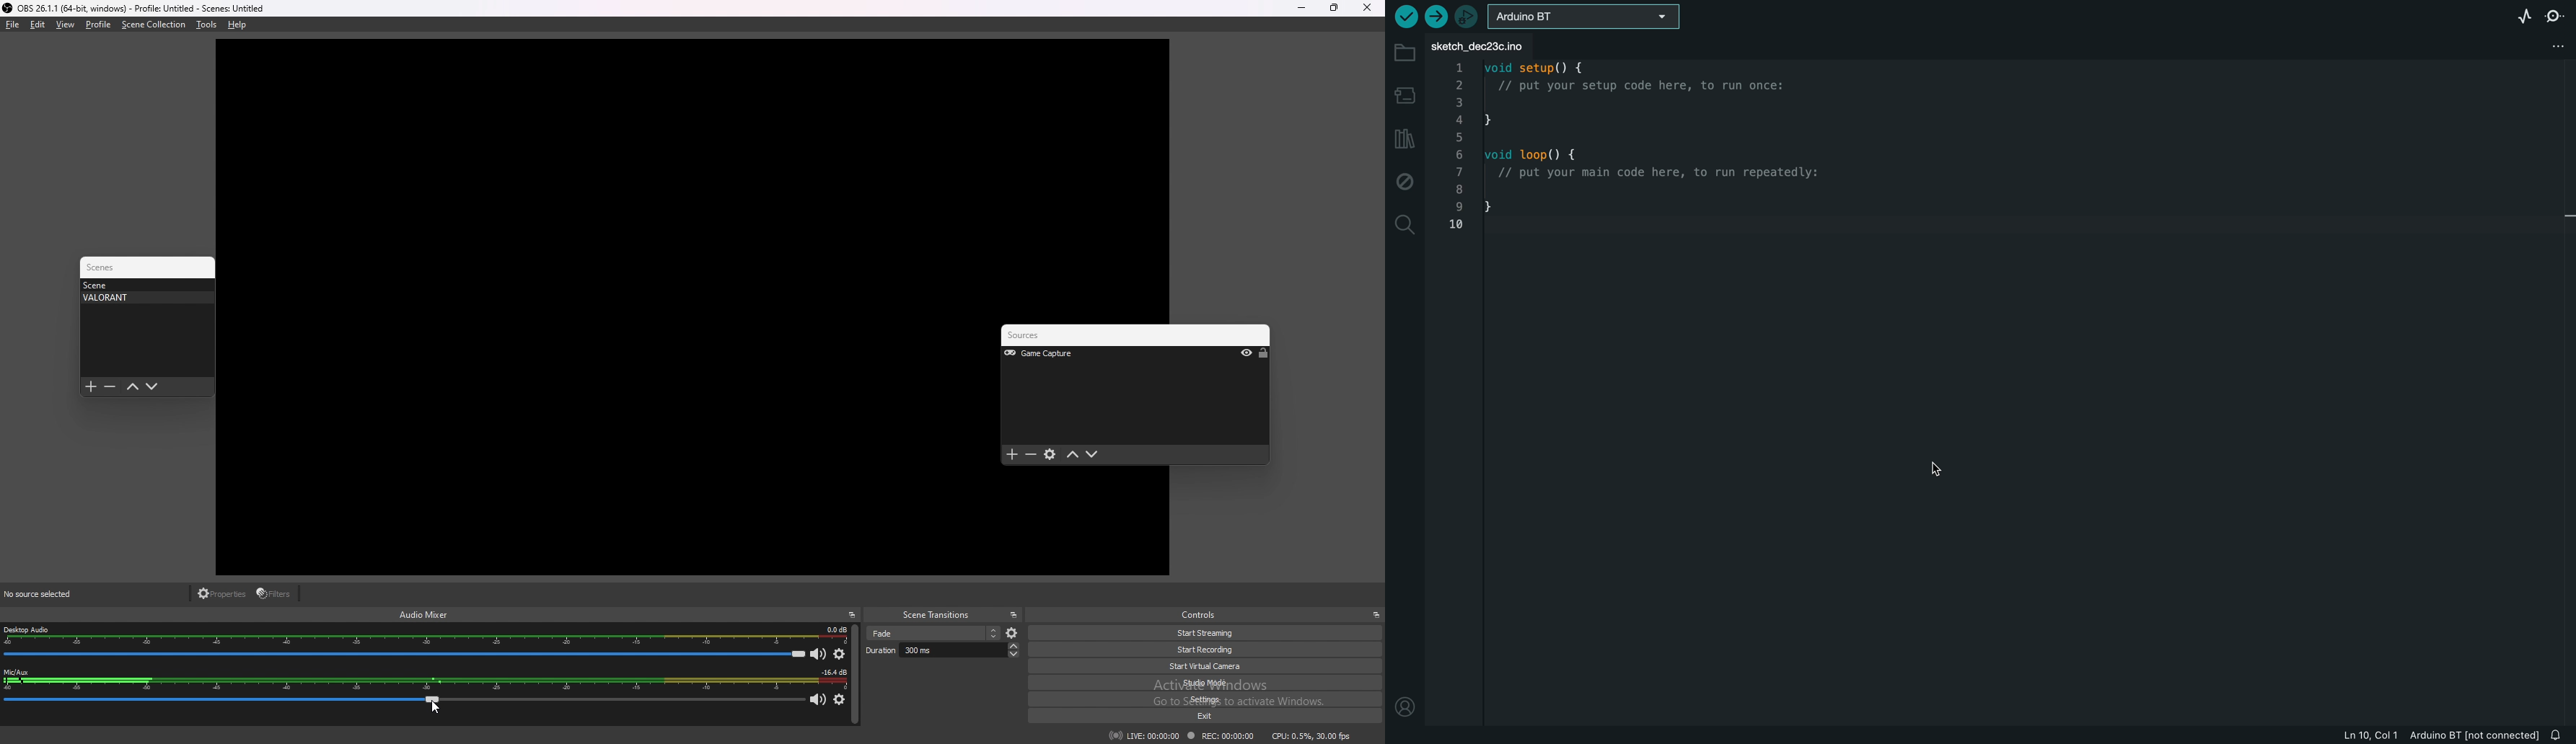 The height and width of the screenshot is (756, 2576). I want to click on mic/aux bar, so click(405, 703).